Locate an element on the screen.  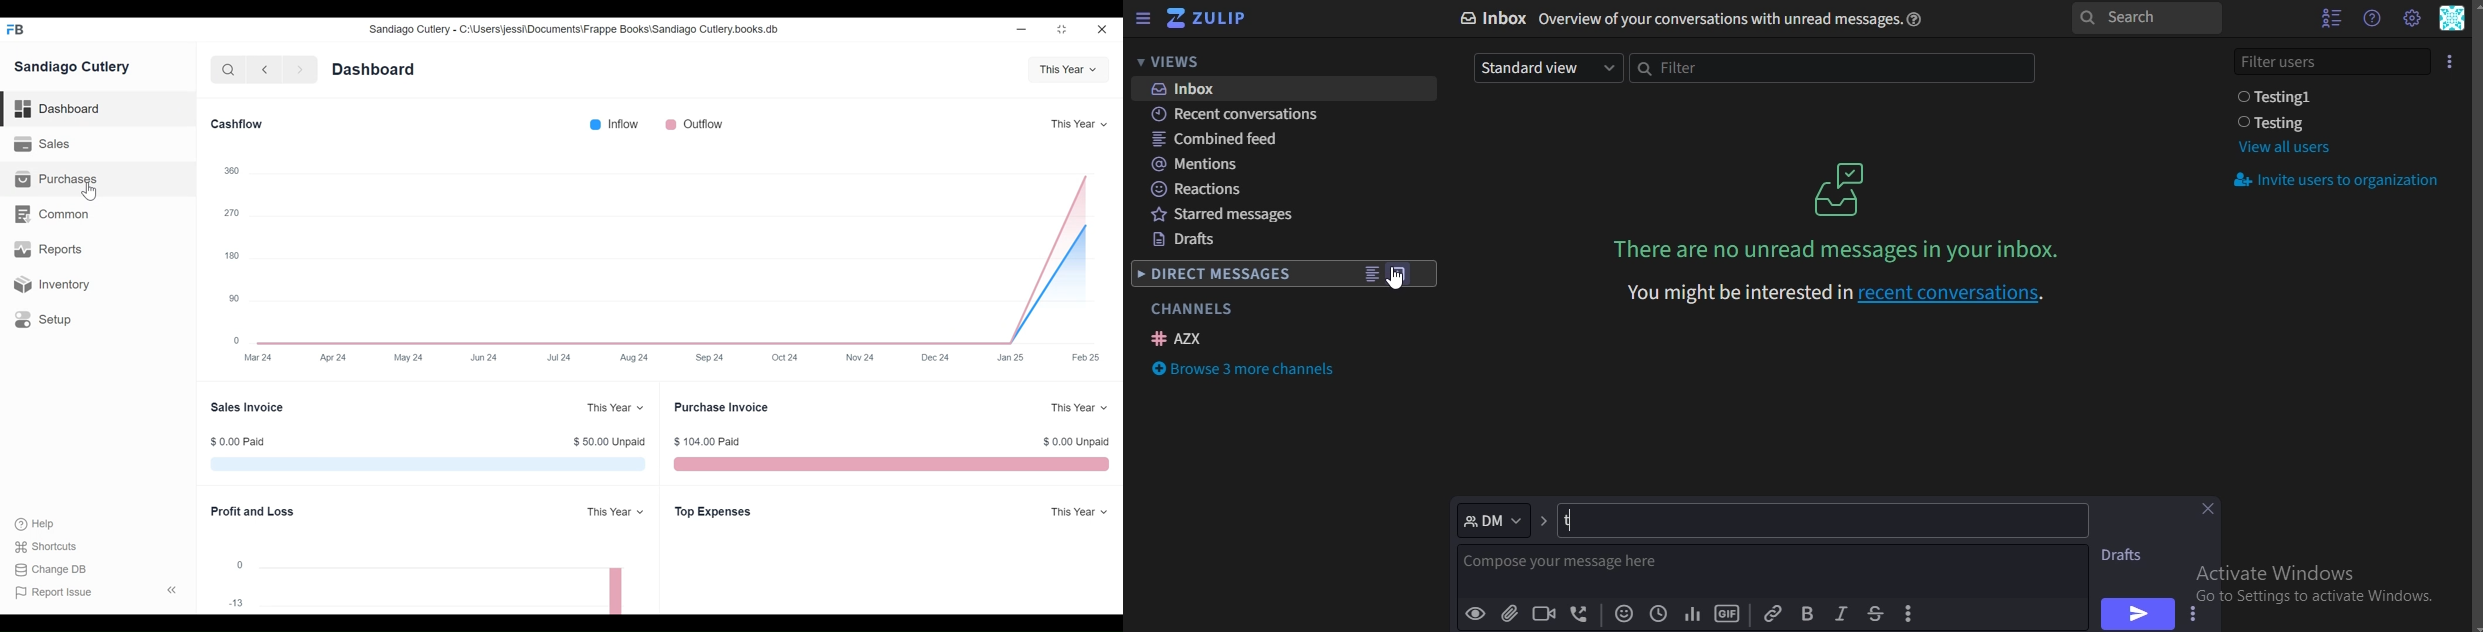
upload files is located at coordinates (1511, 615).